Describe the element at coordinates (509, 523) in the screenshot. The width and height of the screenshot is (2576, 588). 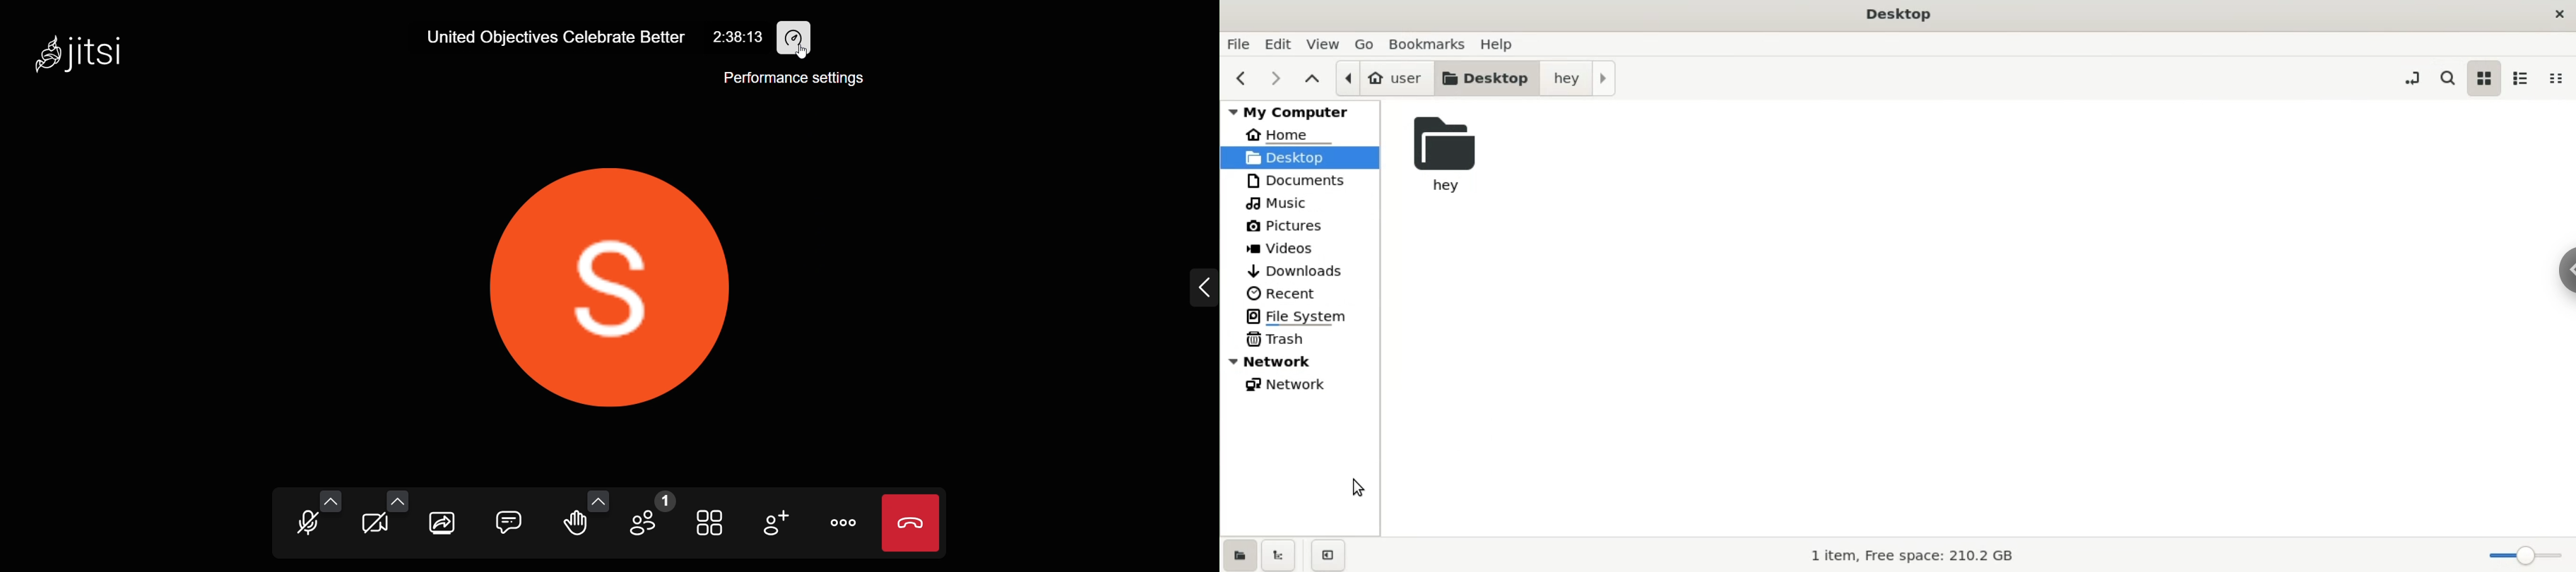
I see `chat` at that location.